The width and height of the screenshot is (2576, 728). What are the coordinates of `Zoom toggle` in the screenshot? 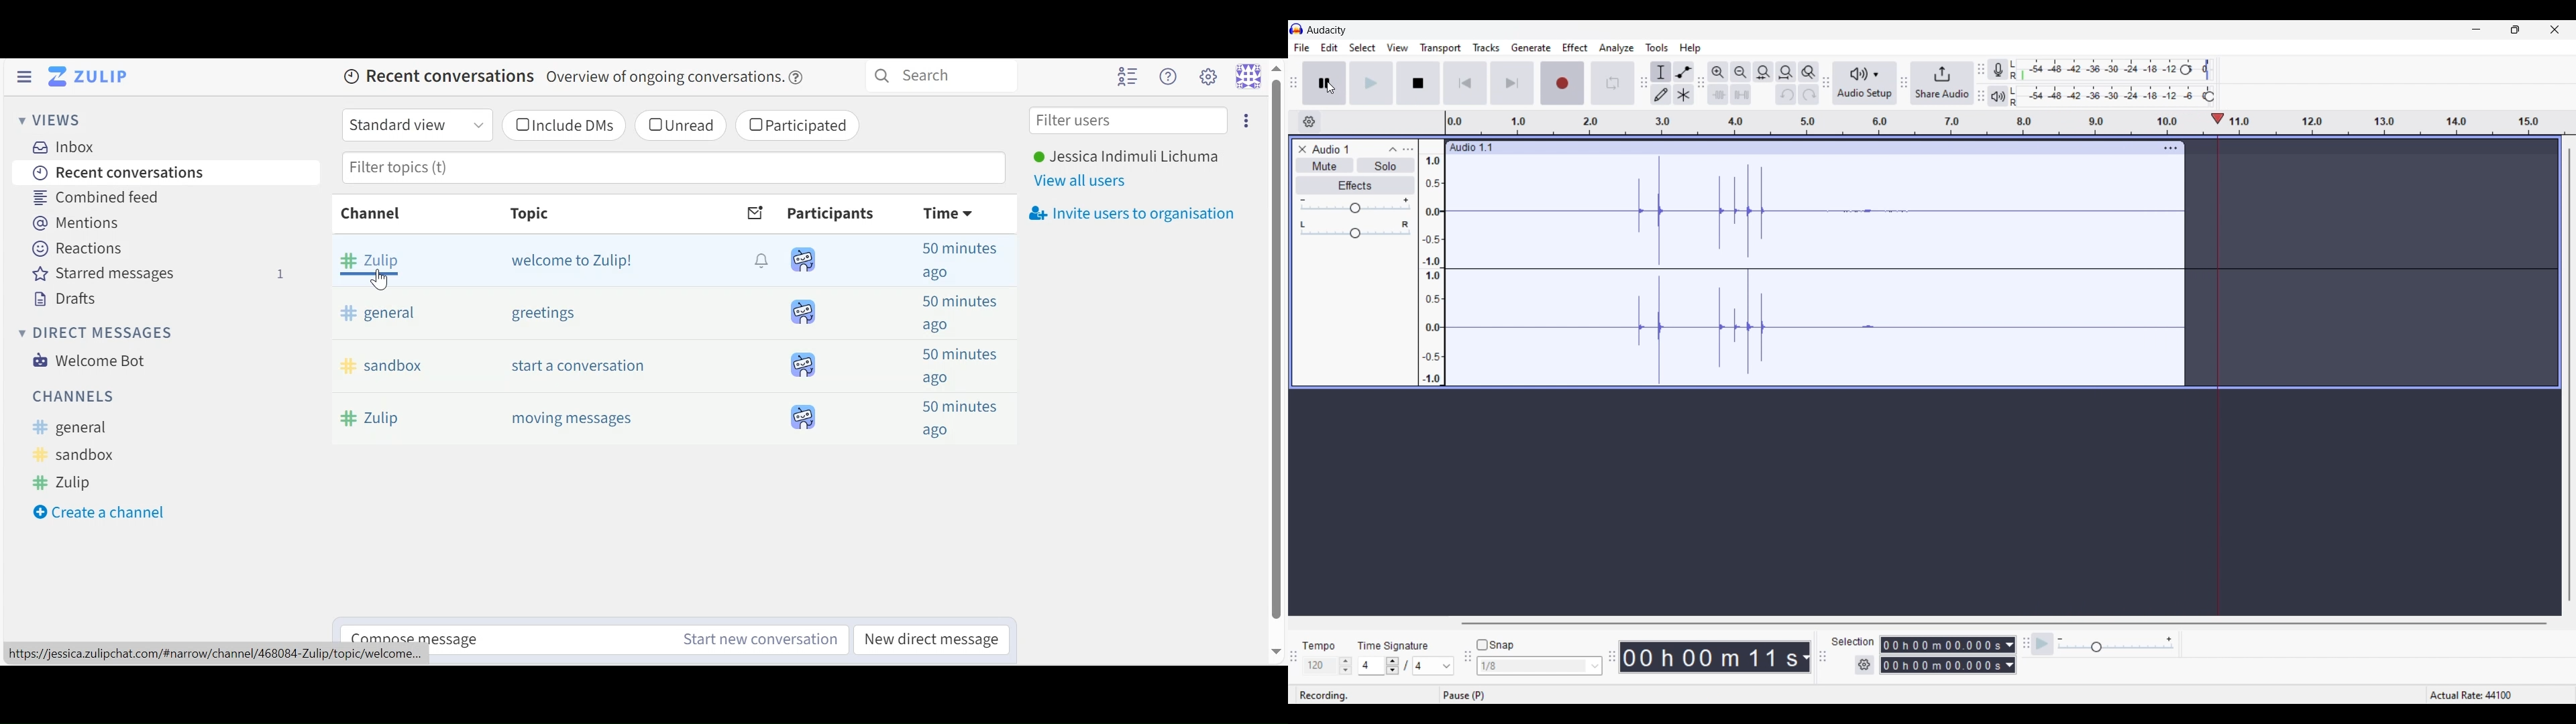 It's located at (1809, 72).